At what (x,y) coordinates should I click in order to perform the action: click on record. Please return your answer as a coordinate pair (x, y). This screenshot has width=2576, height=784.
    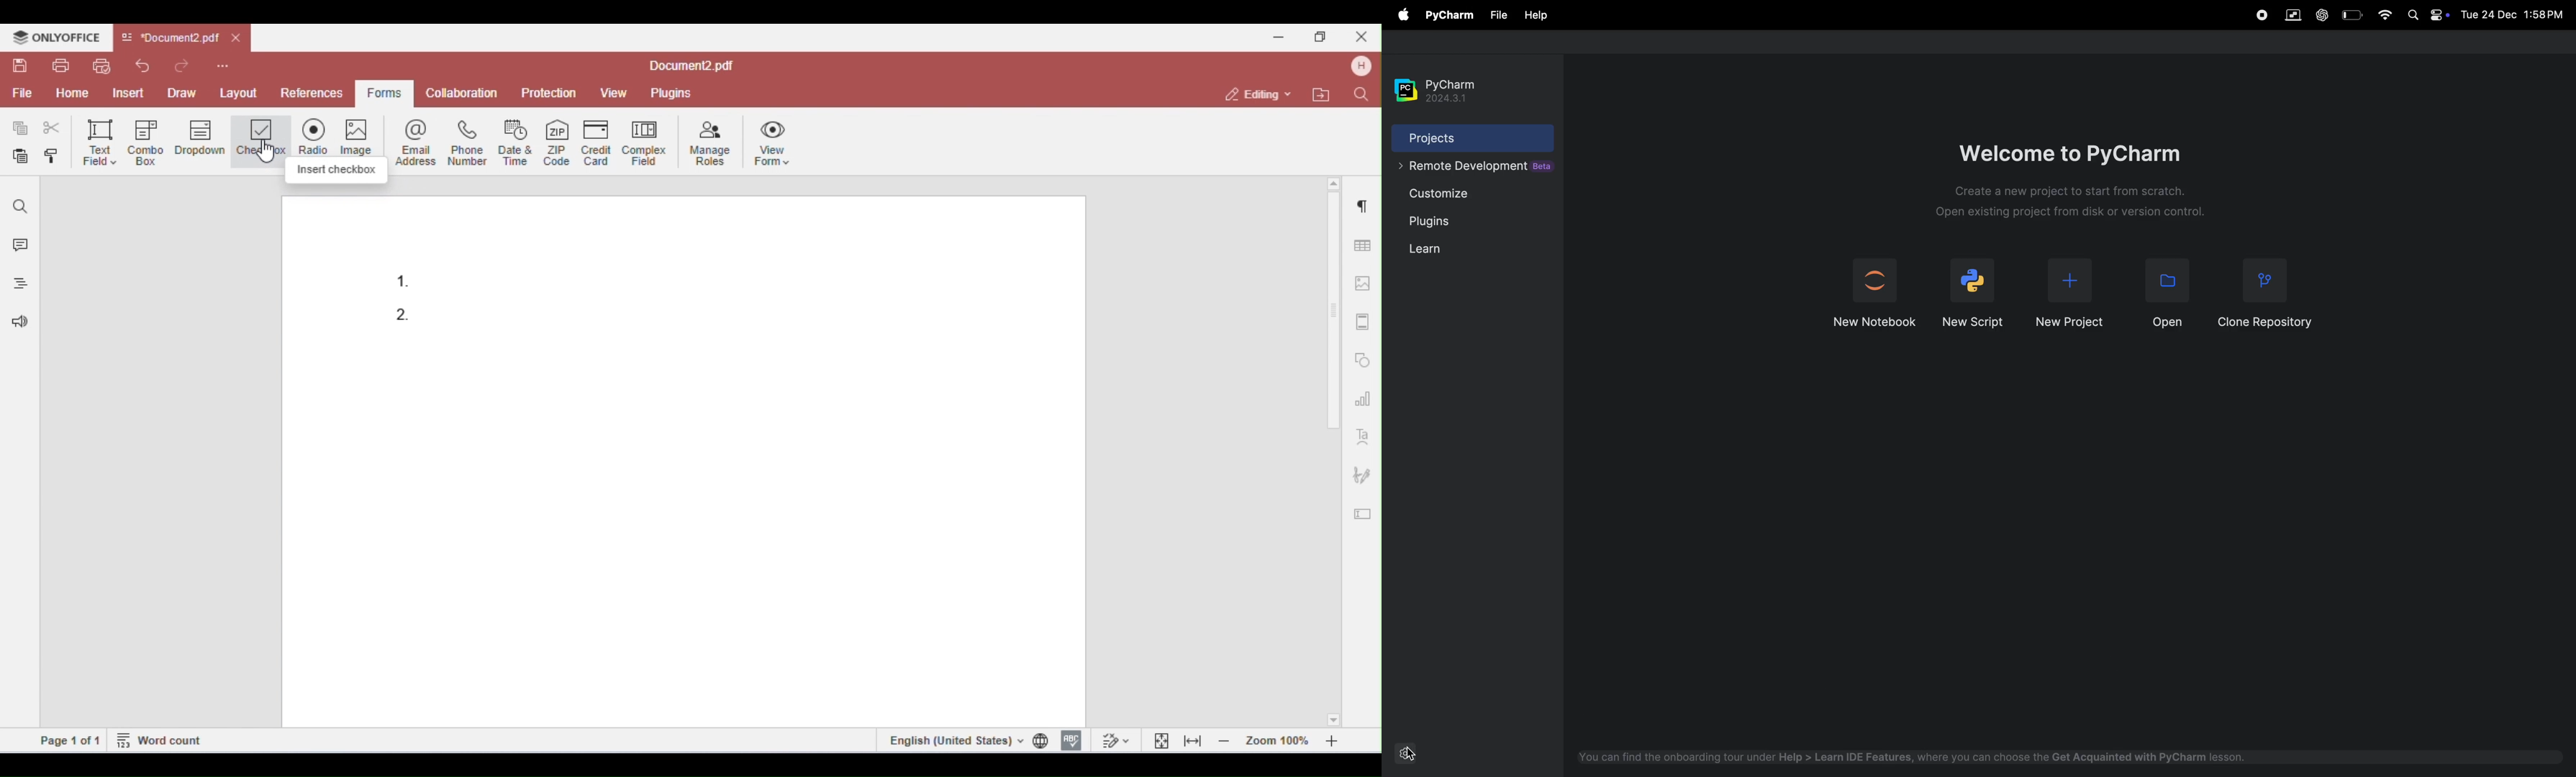
    Looking at the image, I should click on (2260, 15).